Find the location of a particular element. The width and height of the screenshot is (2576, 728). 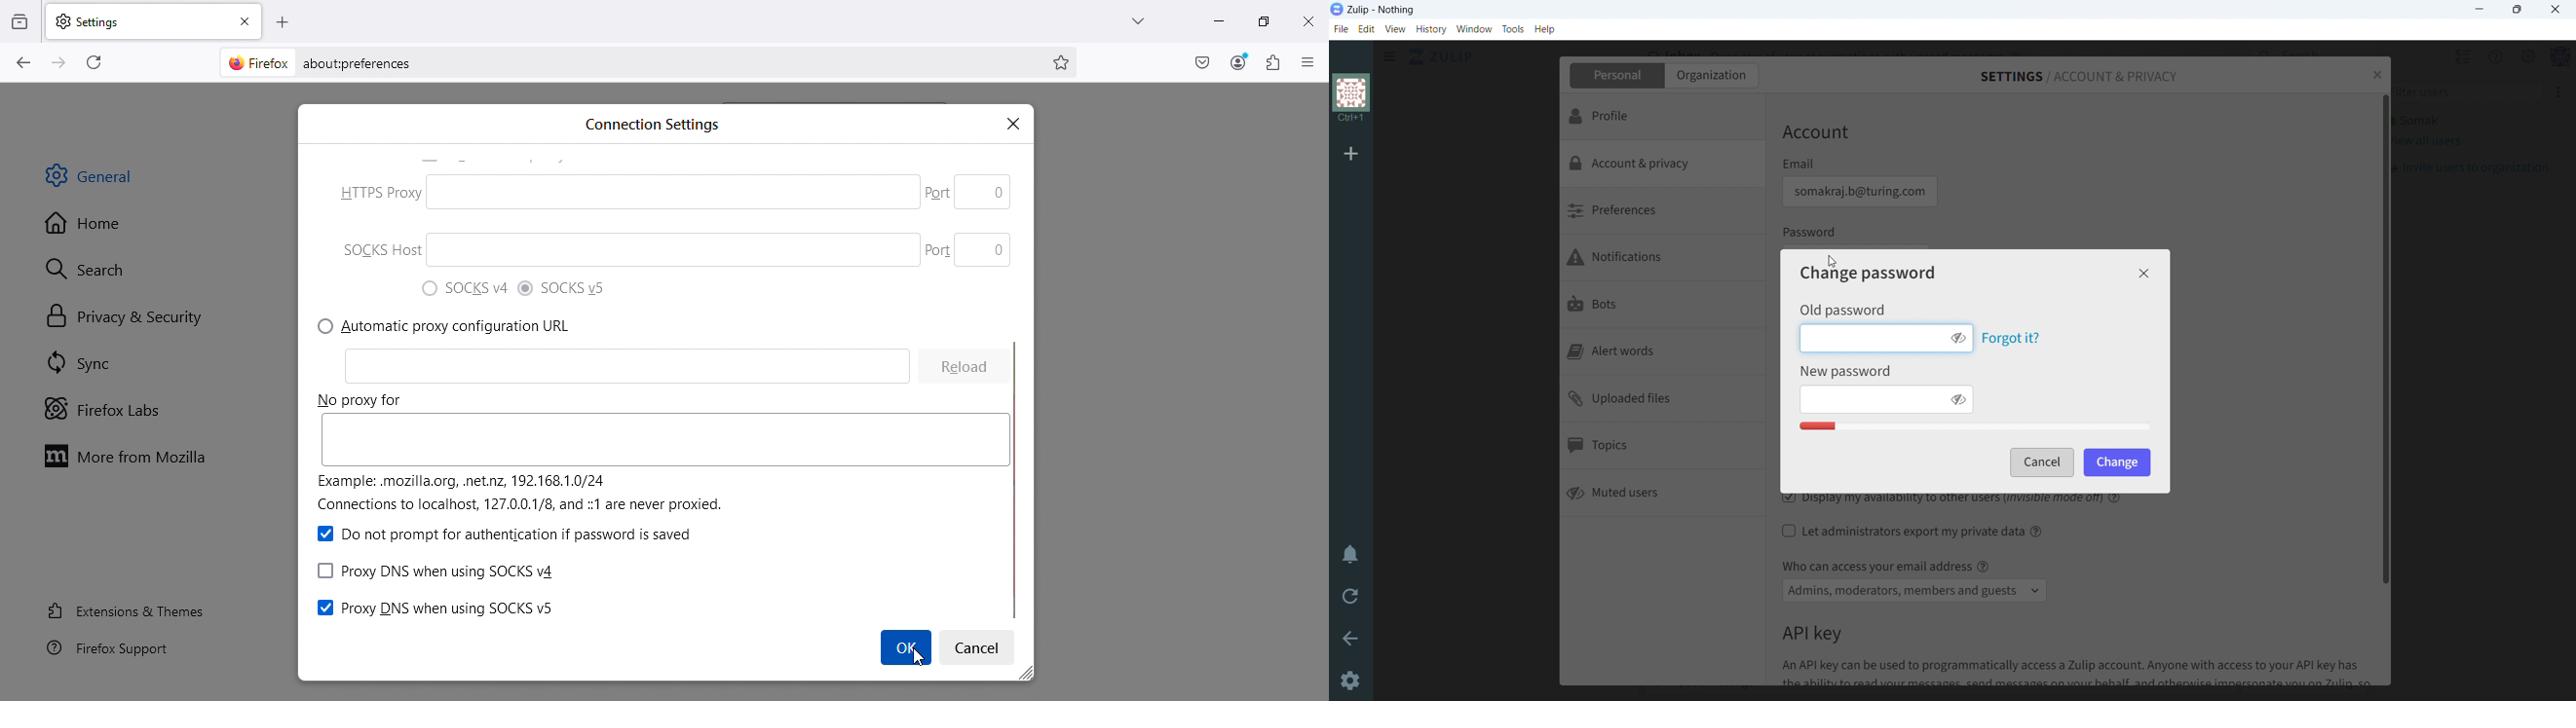

uploaded files is located at coordinates (1663, 400).